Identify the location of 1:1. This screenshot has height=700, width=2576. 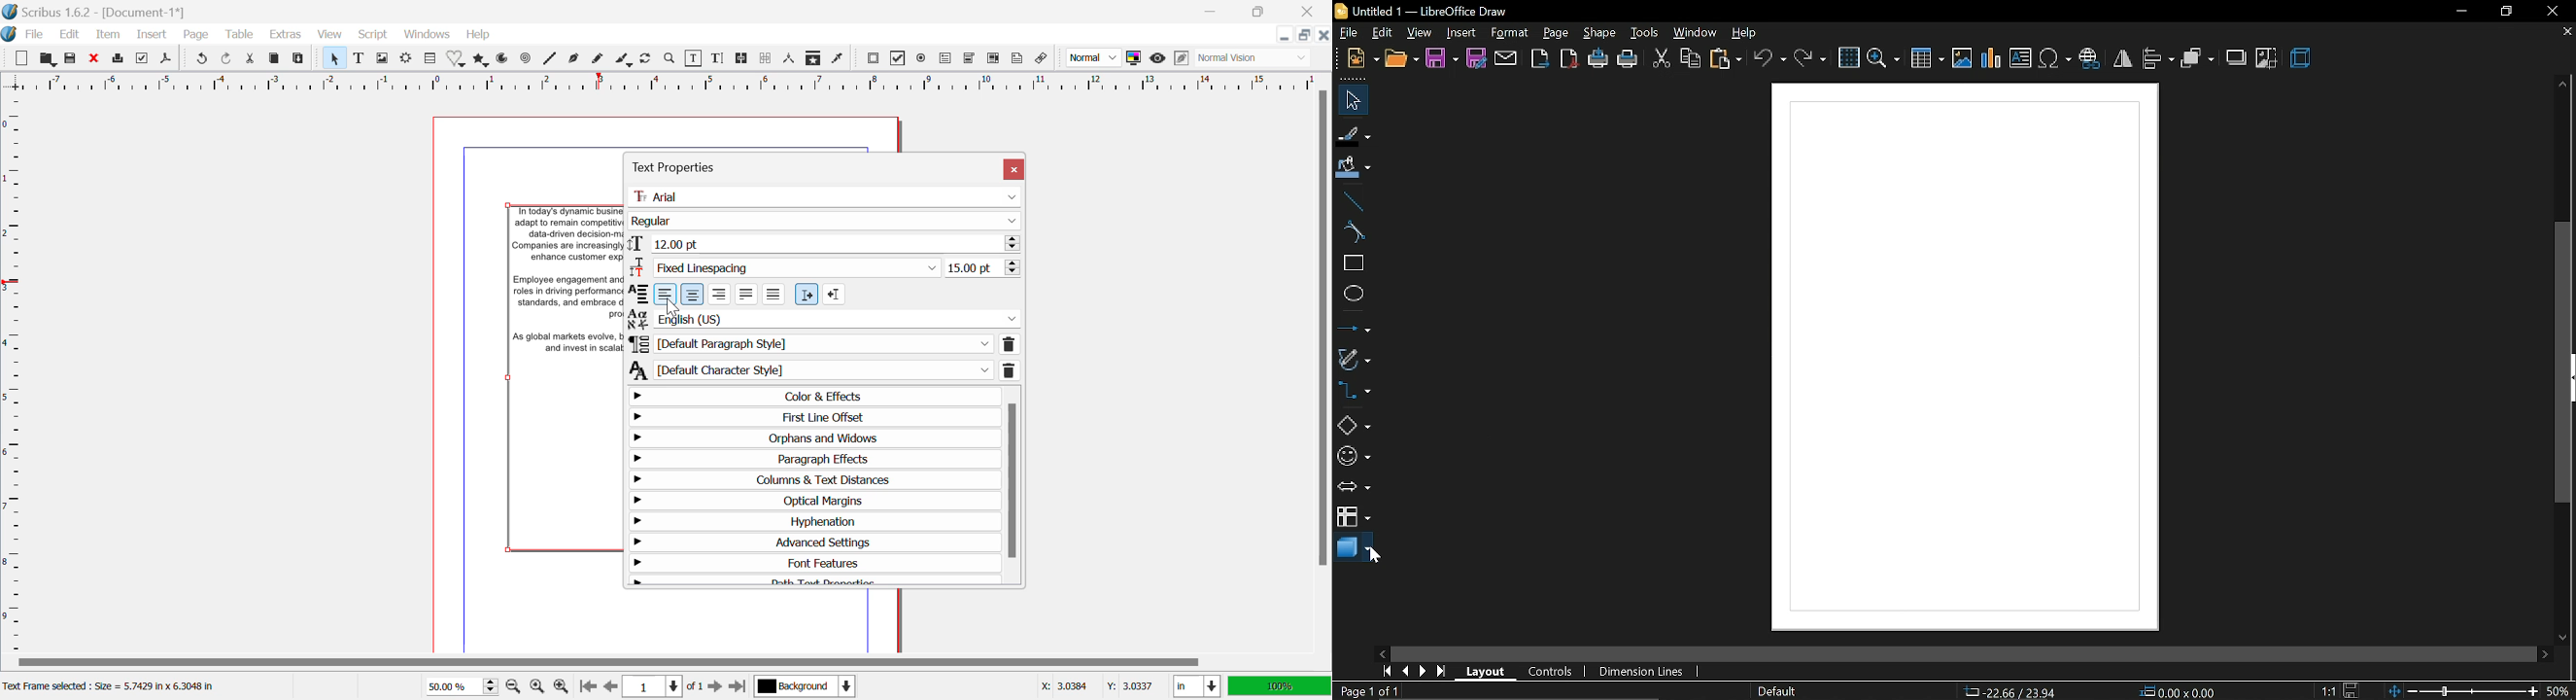
(2326, 690).